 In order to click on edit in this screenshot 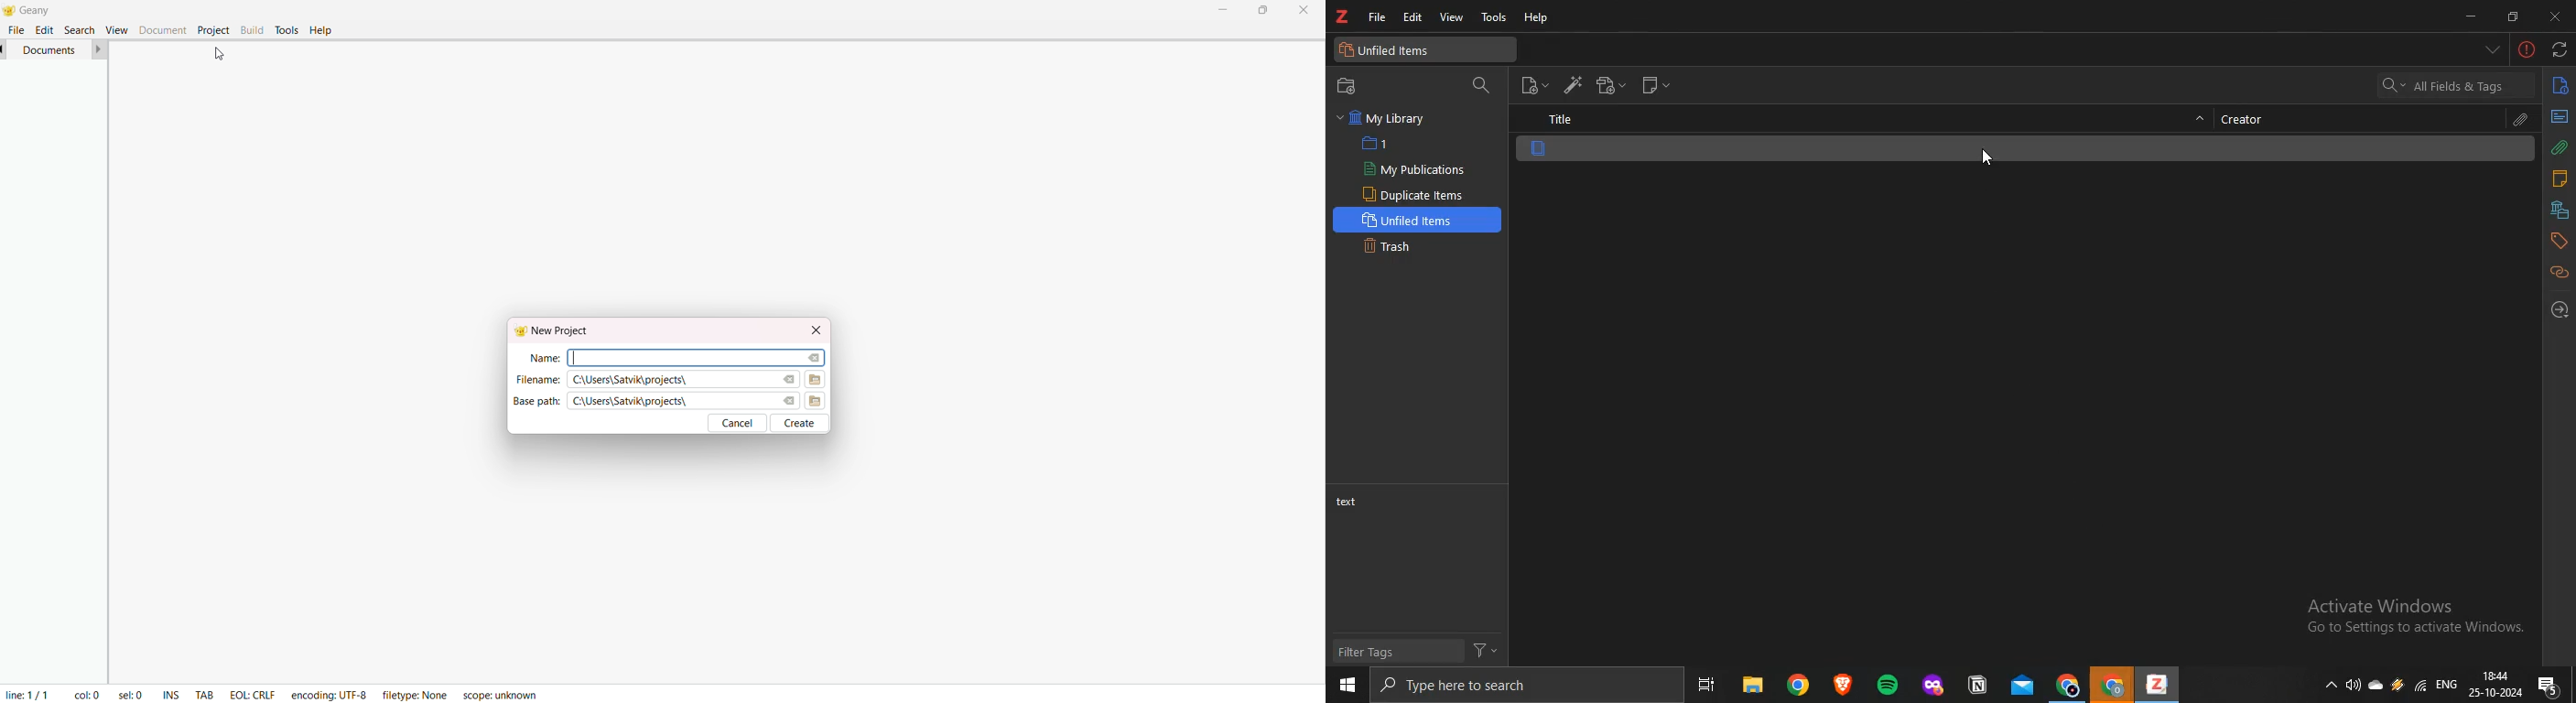, I will do `click(1412, 17)`.